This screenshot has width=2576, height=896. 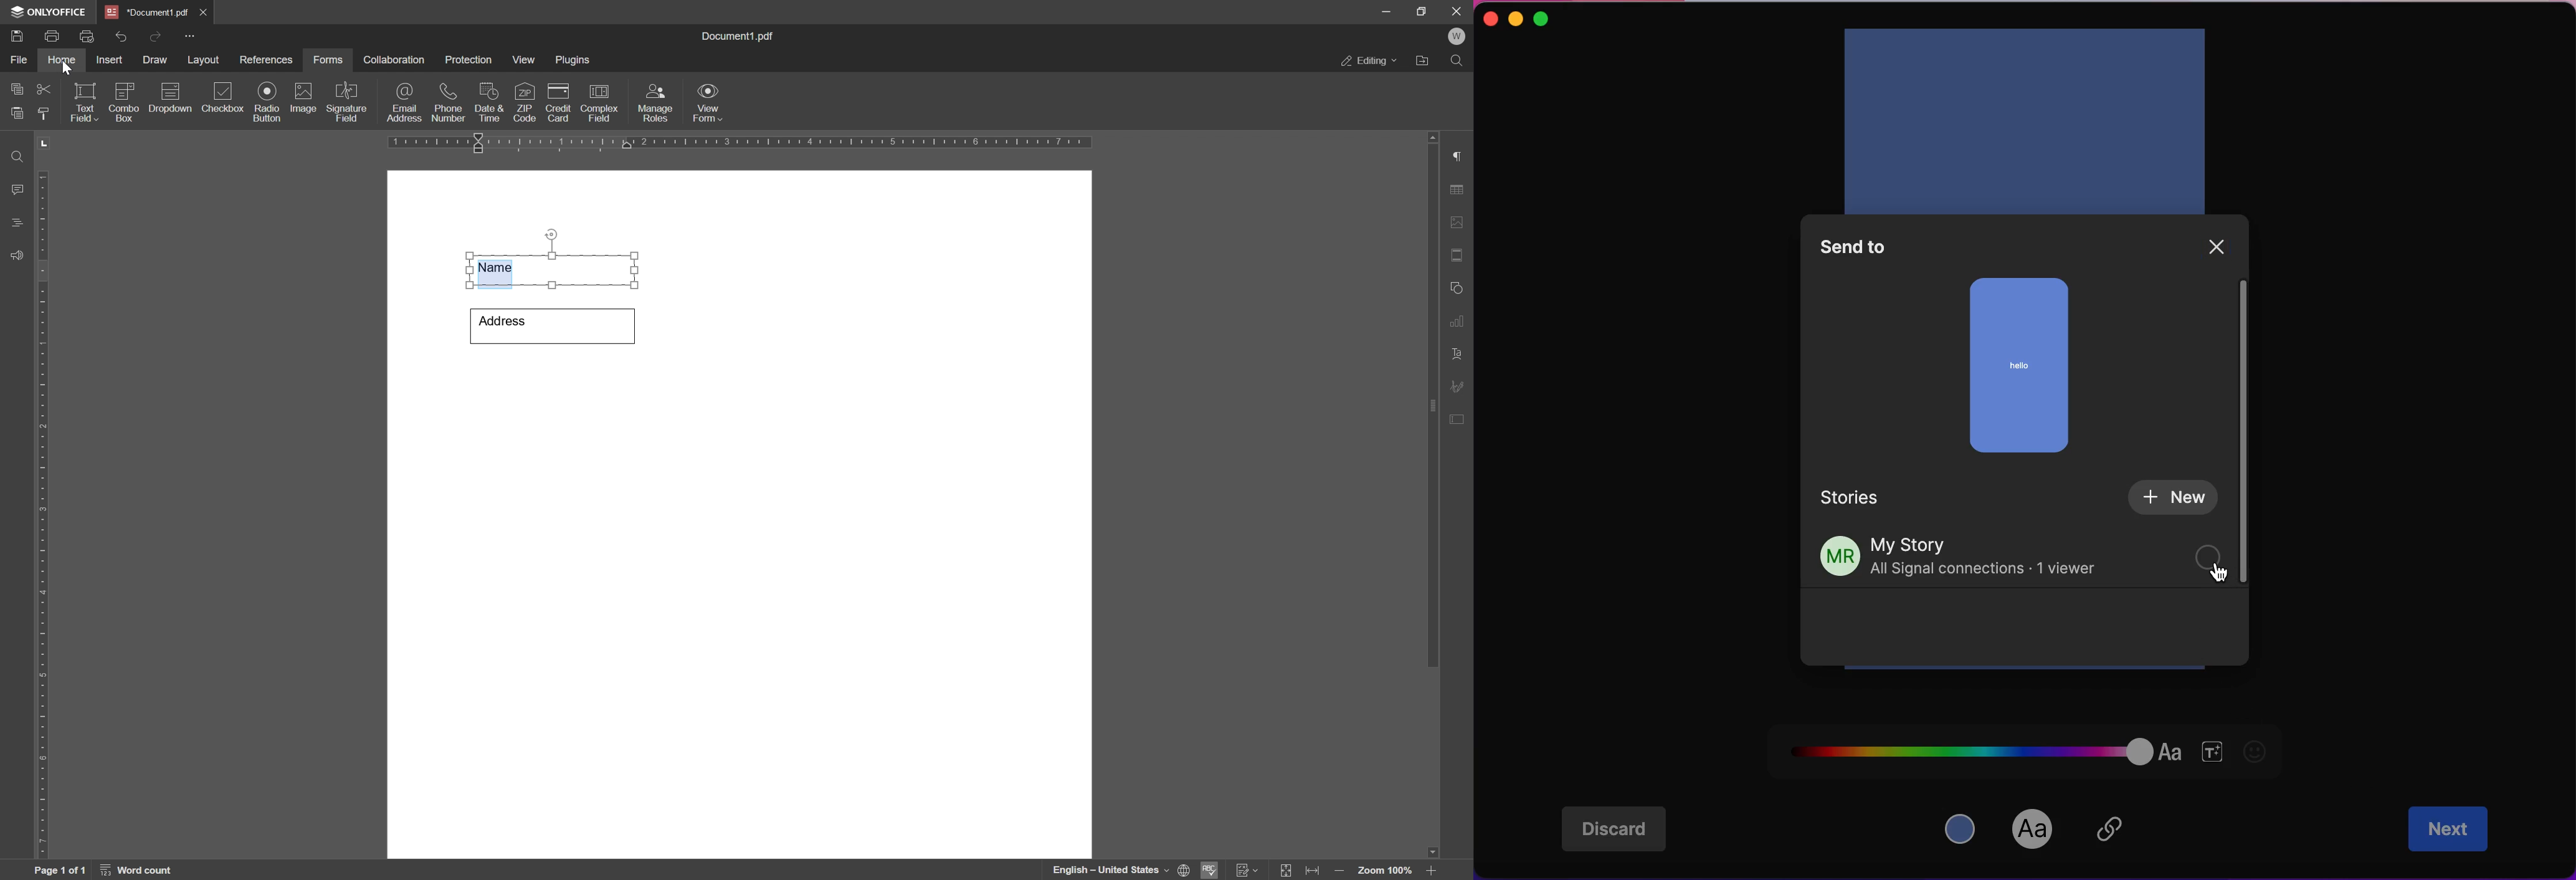 What do you see at coordinates (329, 60) in the screenshot?
I see `forms` at bounding box center [329, 60].